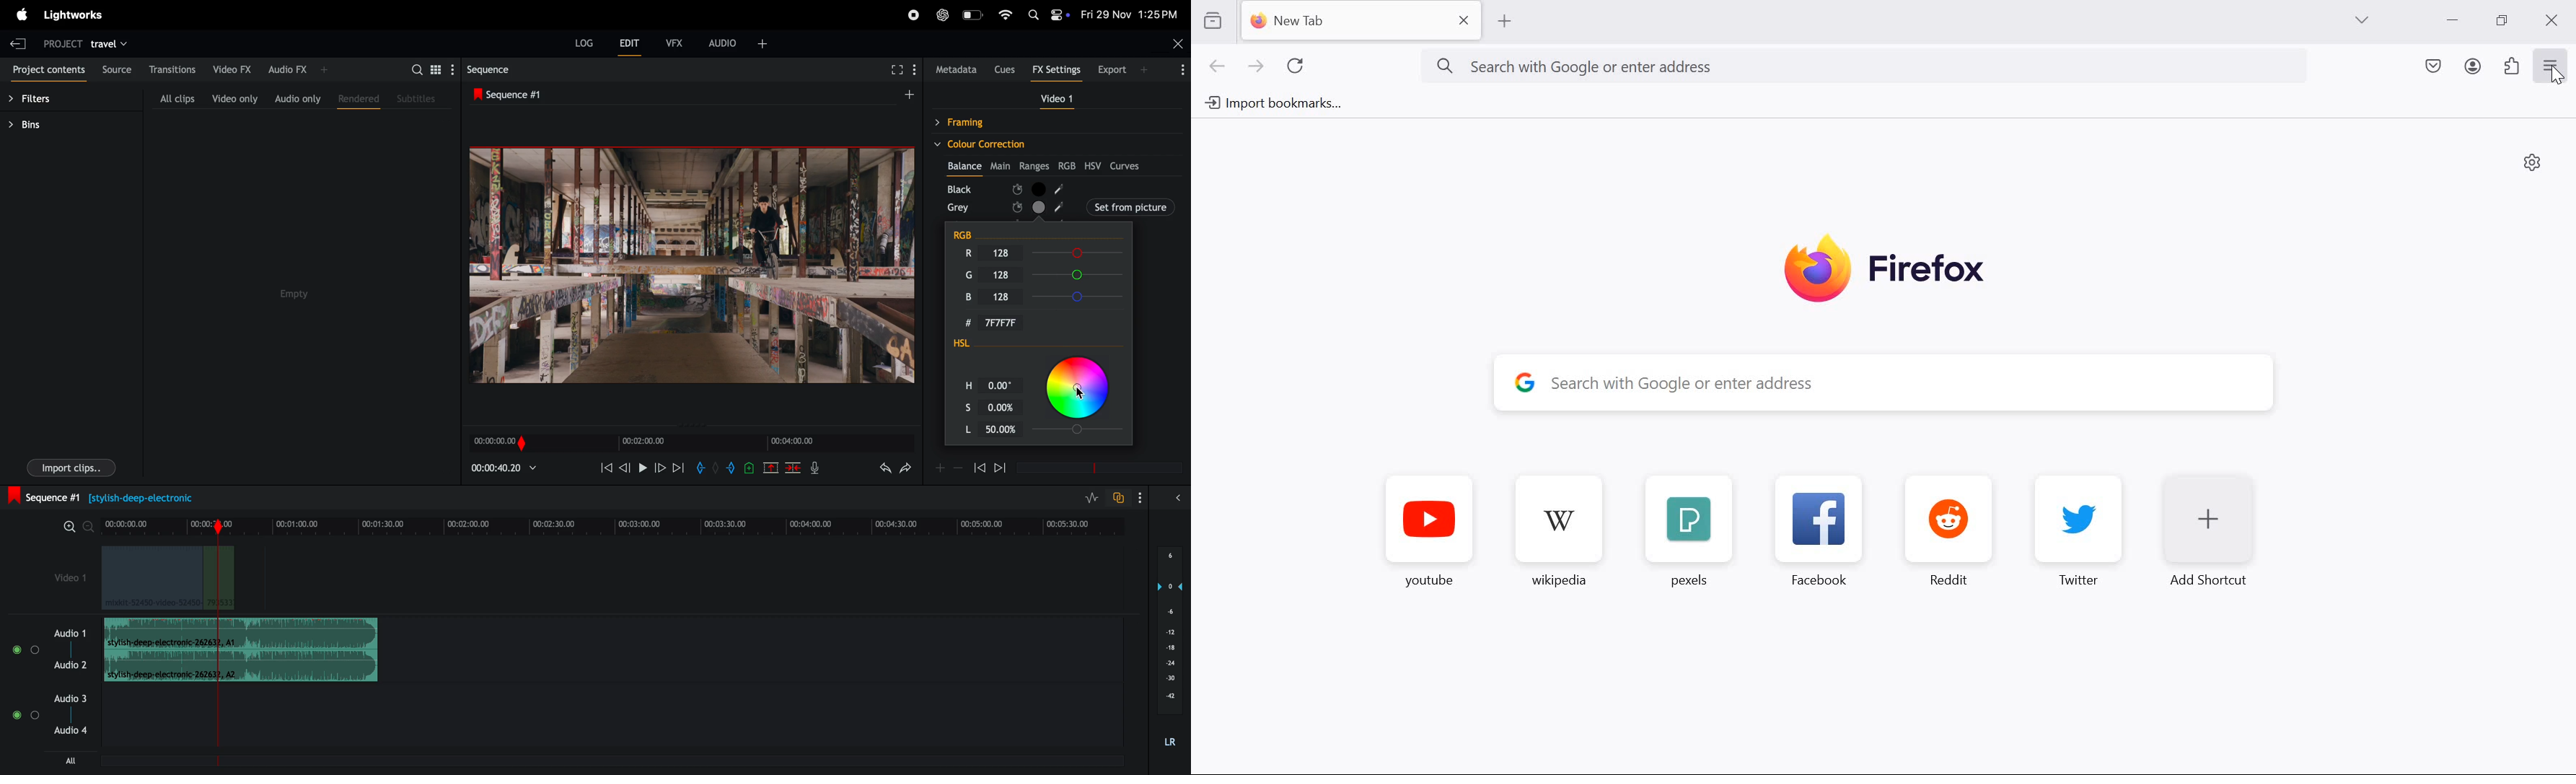 The image size is (2576, 784). What do you see at coordinates (1005, 15) in the screenshot?
I see `wifi` at bounding box center [1005, 15].